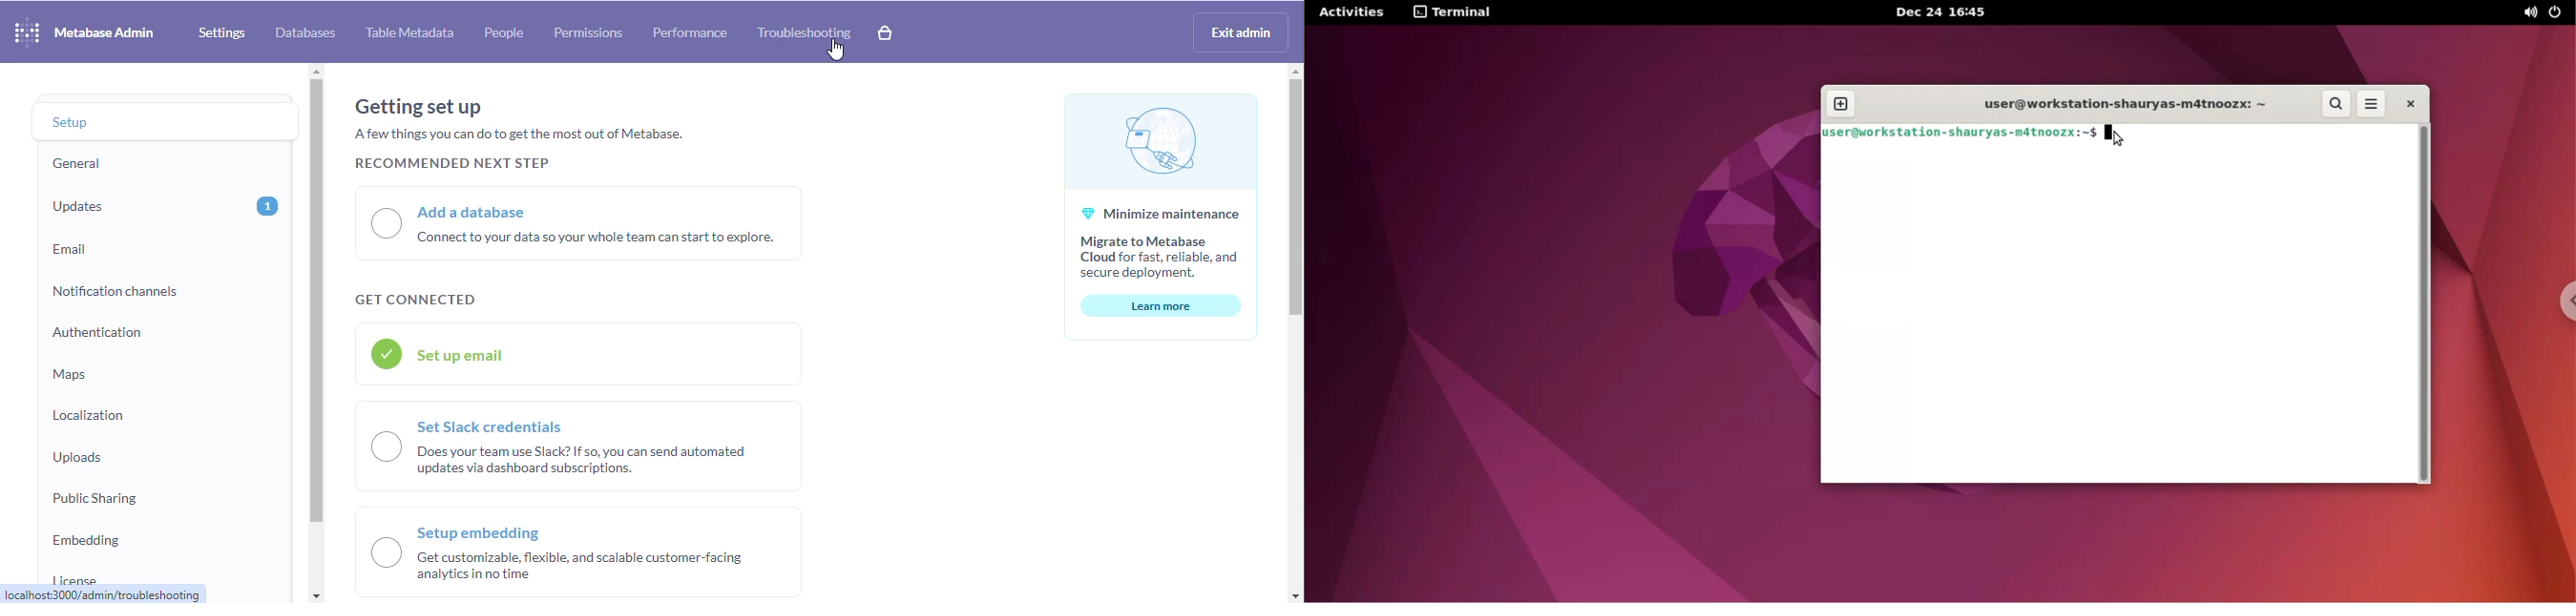  Describe the element at coordinates (1293, 198) in the screenshot. I see `vertical scroll bar` at that location.